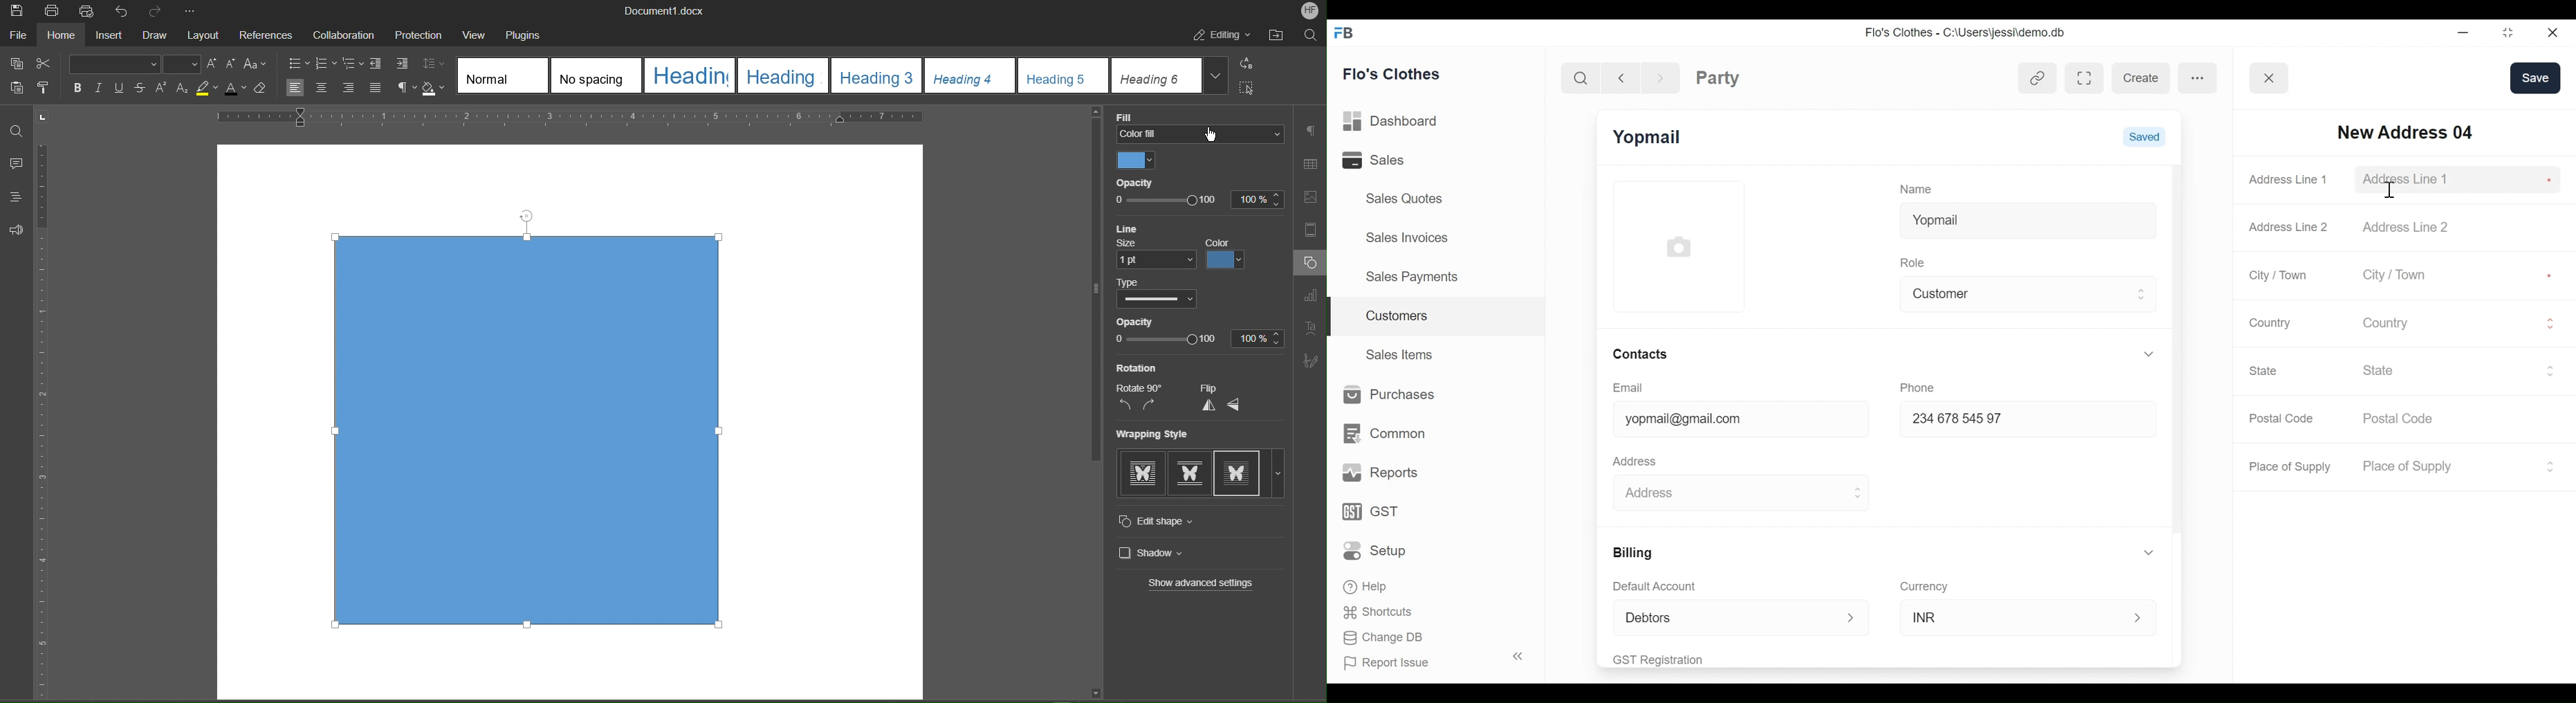 The height and width of the screenshot is (728, 2576). What do you see at coordinates (1720, 617) in the screenshot?
I see `Debtors` at bounding box center [1720, 617].